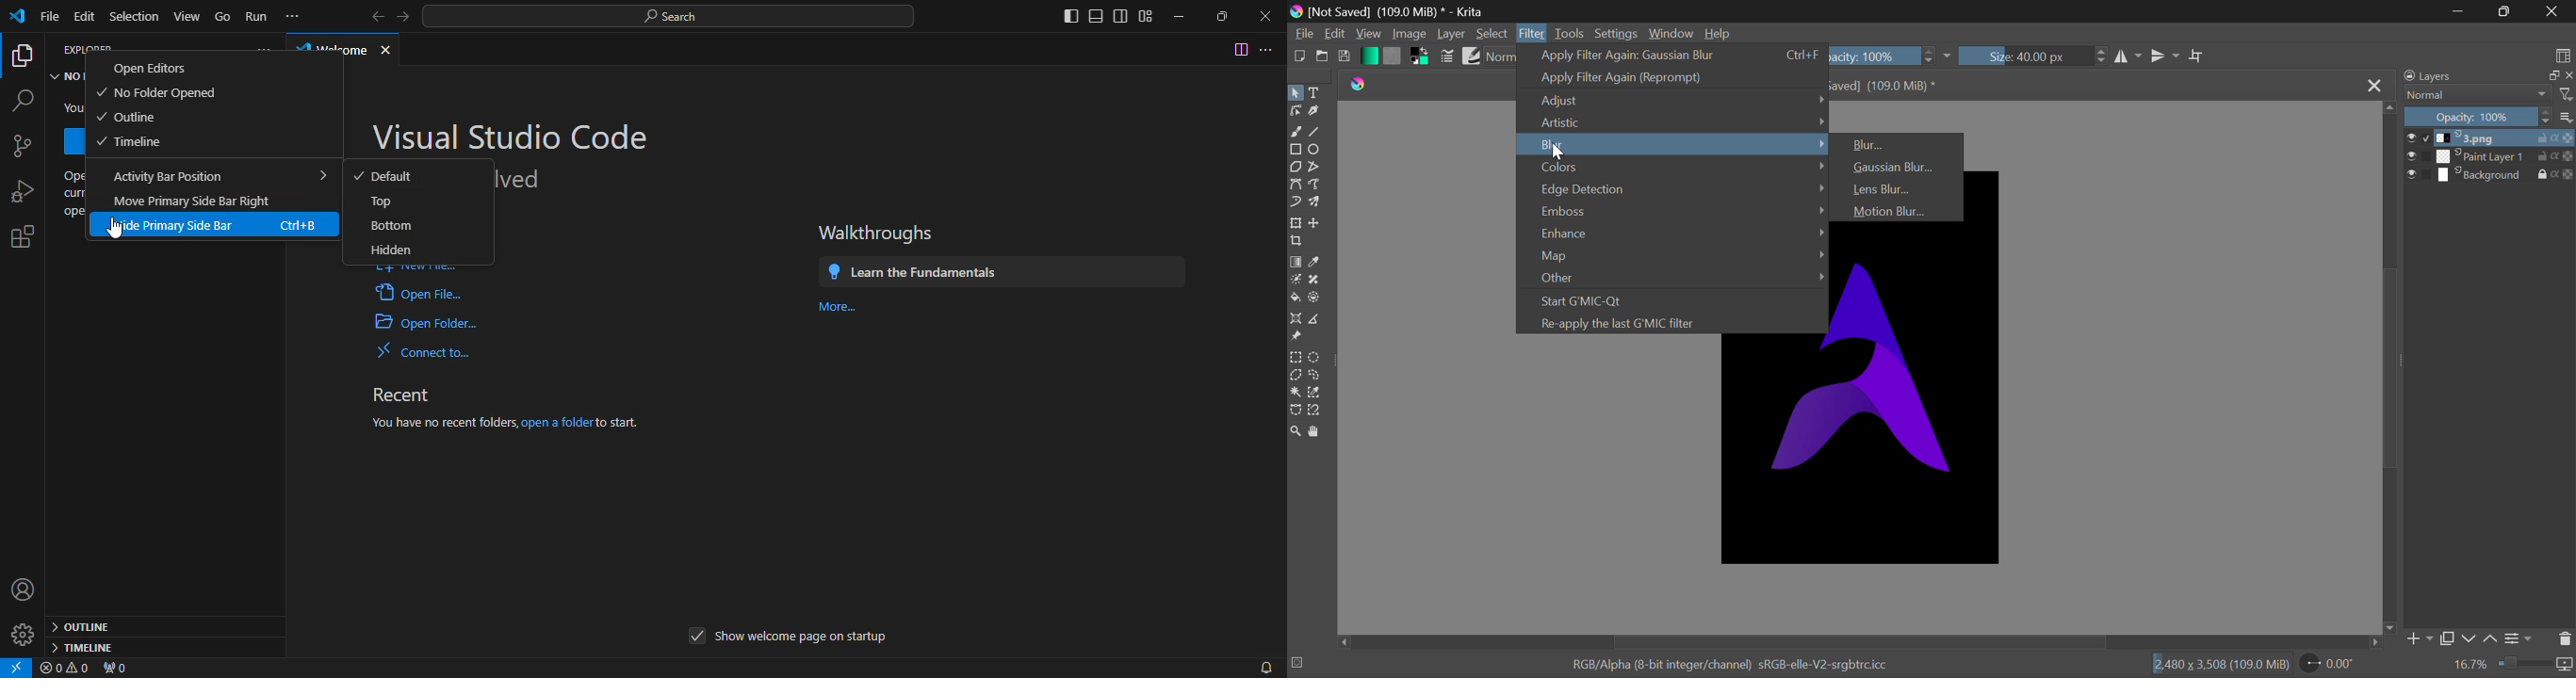 This screenshot has width=2576, height=700. I want to click on Cursor Position, so click(1556, 148).